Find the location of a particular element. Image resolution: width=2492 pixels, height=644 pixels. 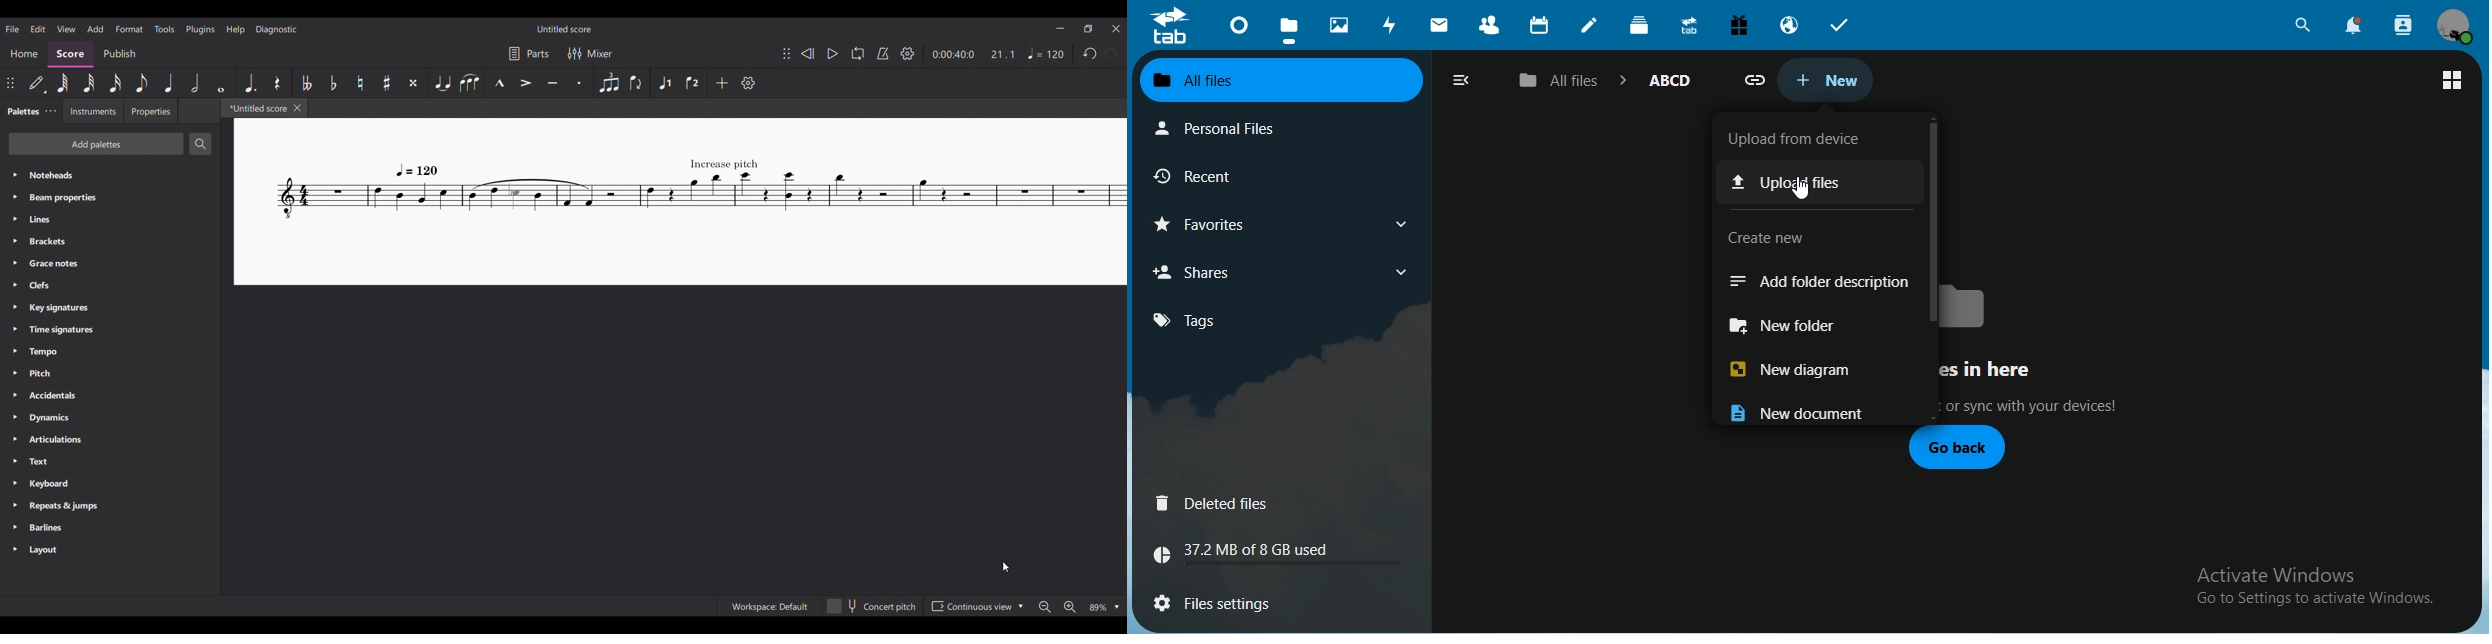

Key signatures is located at coordinates (110, 308).